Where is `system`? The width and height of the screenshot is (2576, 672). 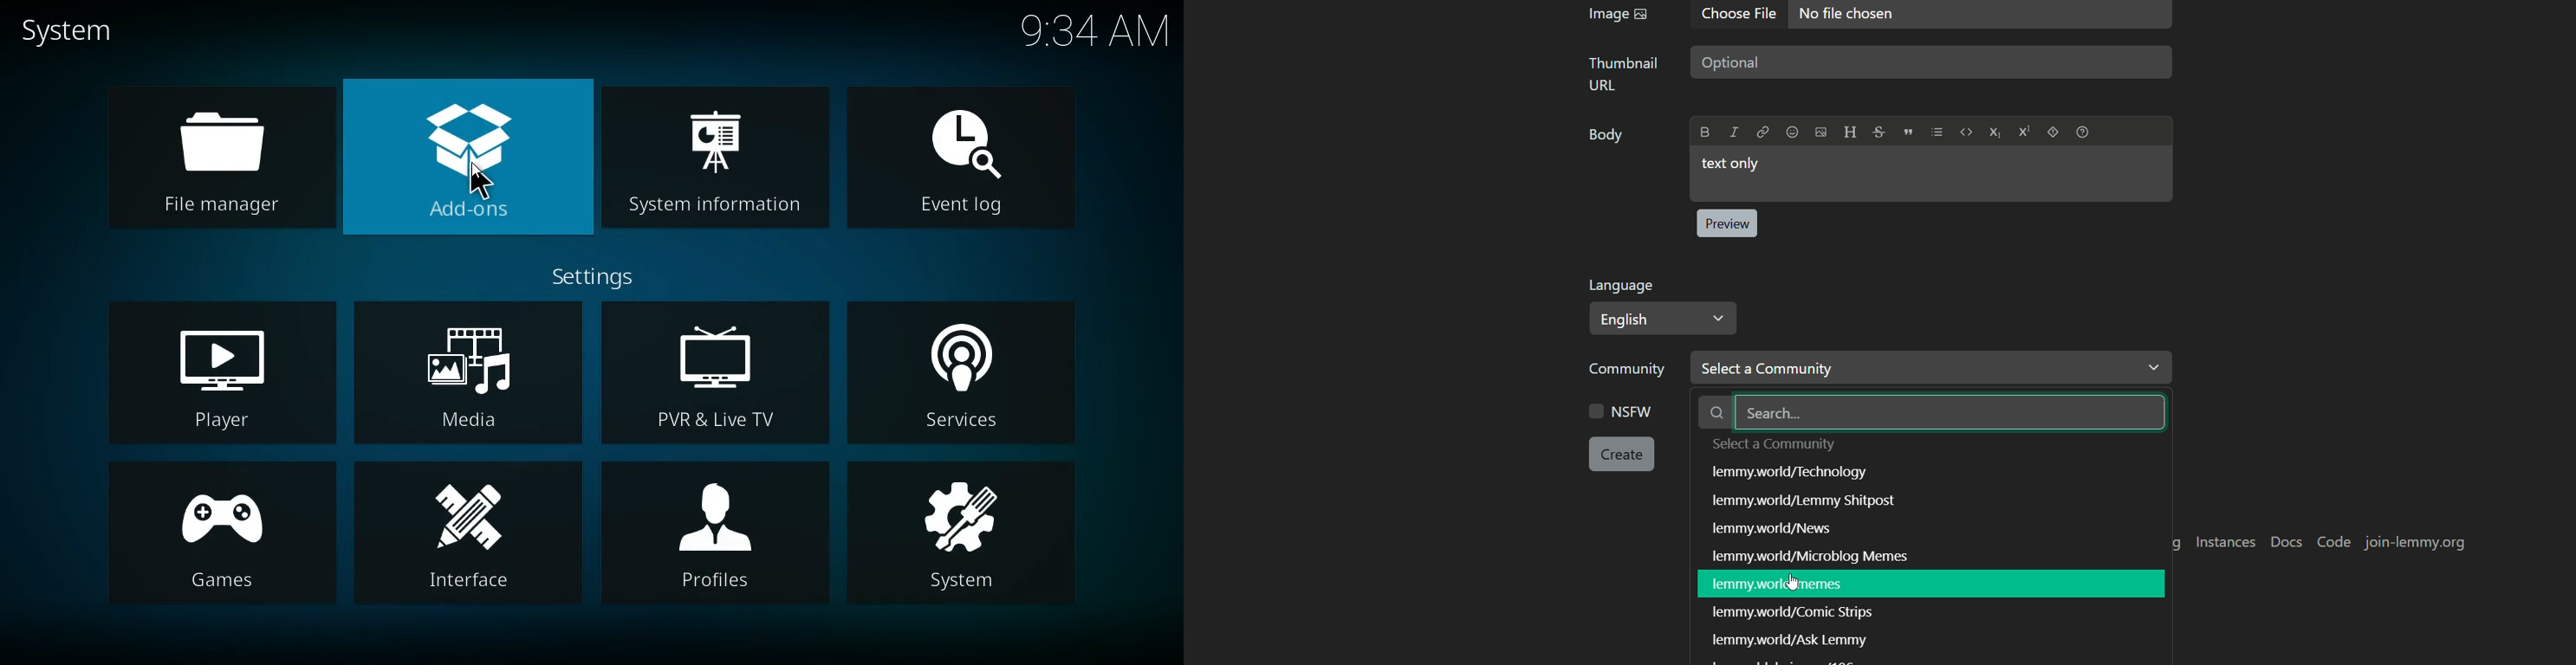 system is located at coordinates (74, 33).